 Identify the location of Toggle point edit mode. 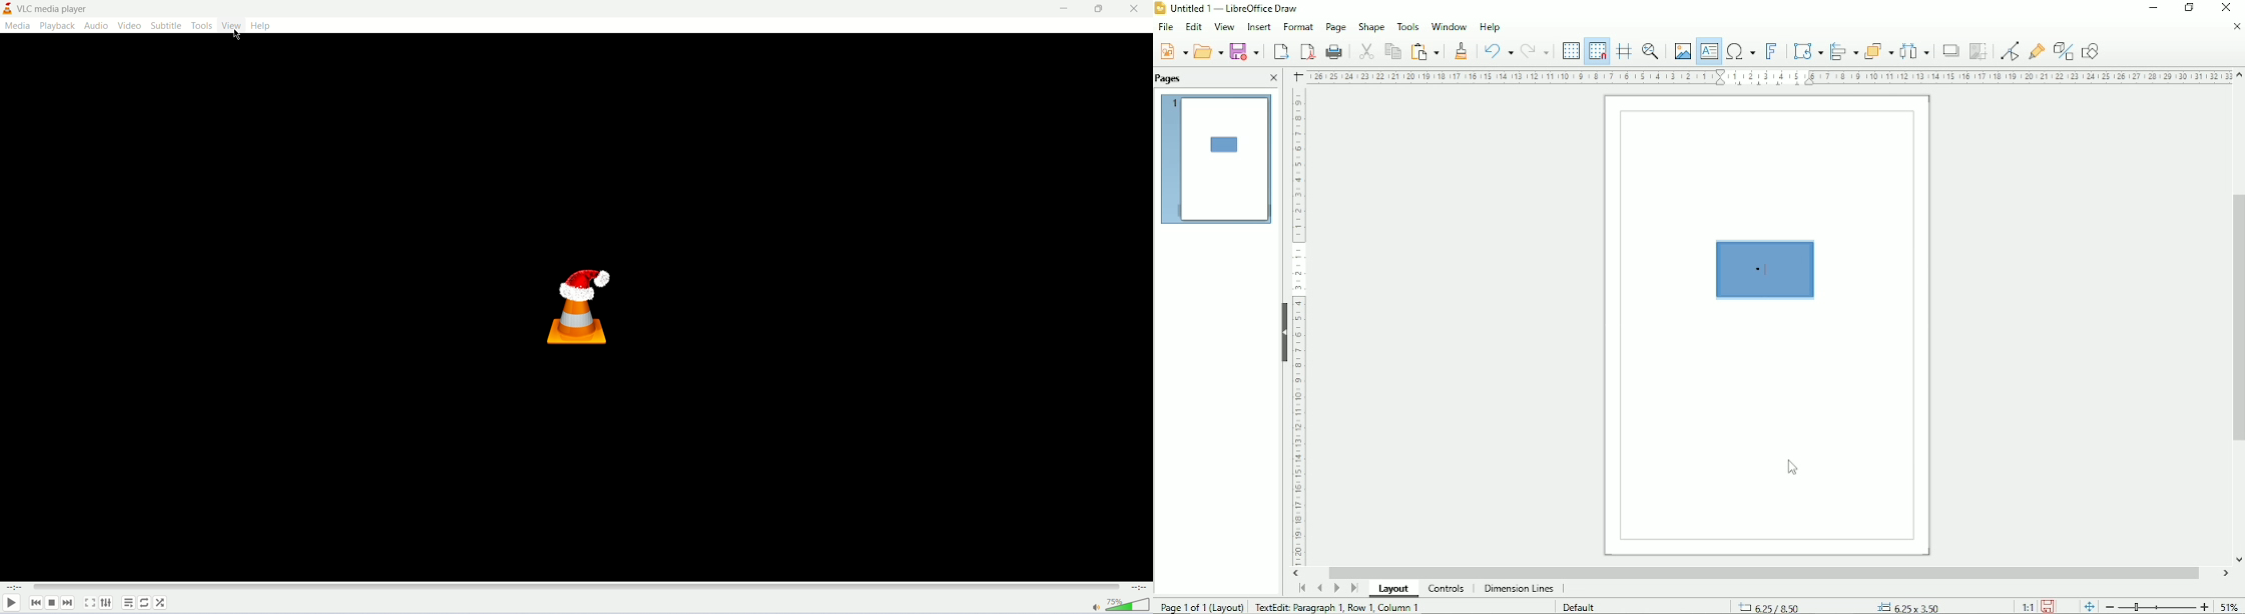
(2010, 50).